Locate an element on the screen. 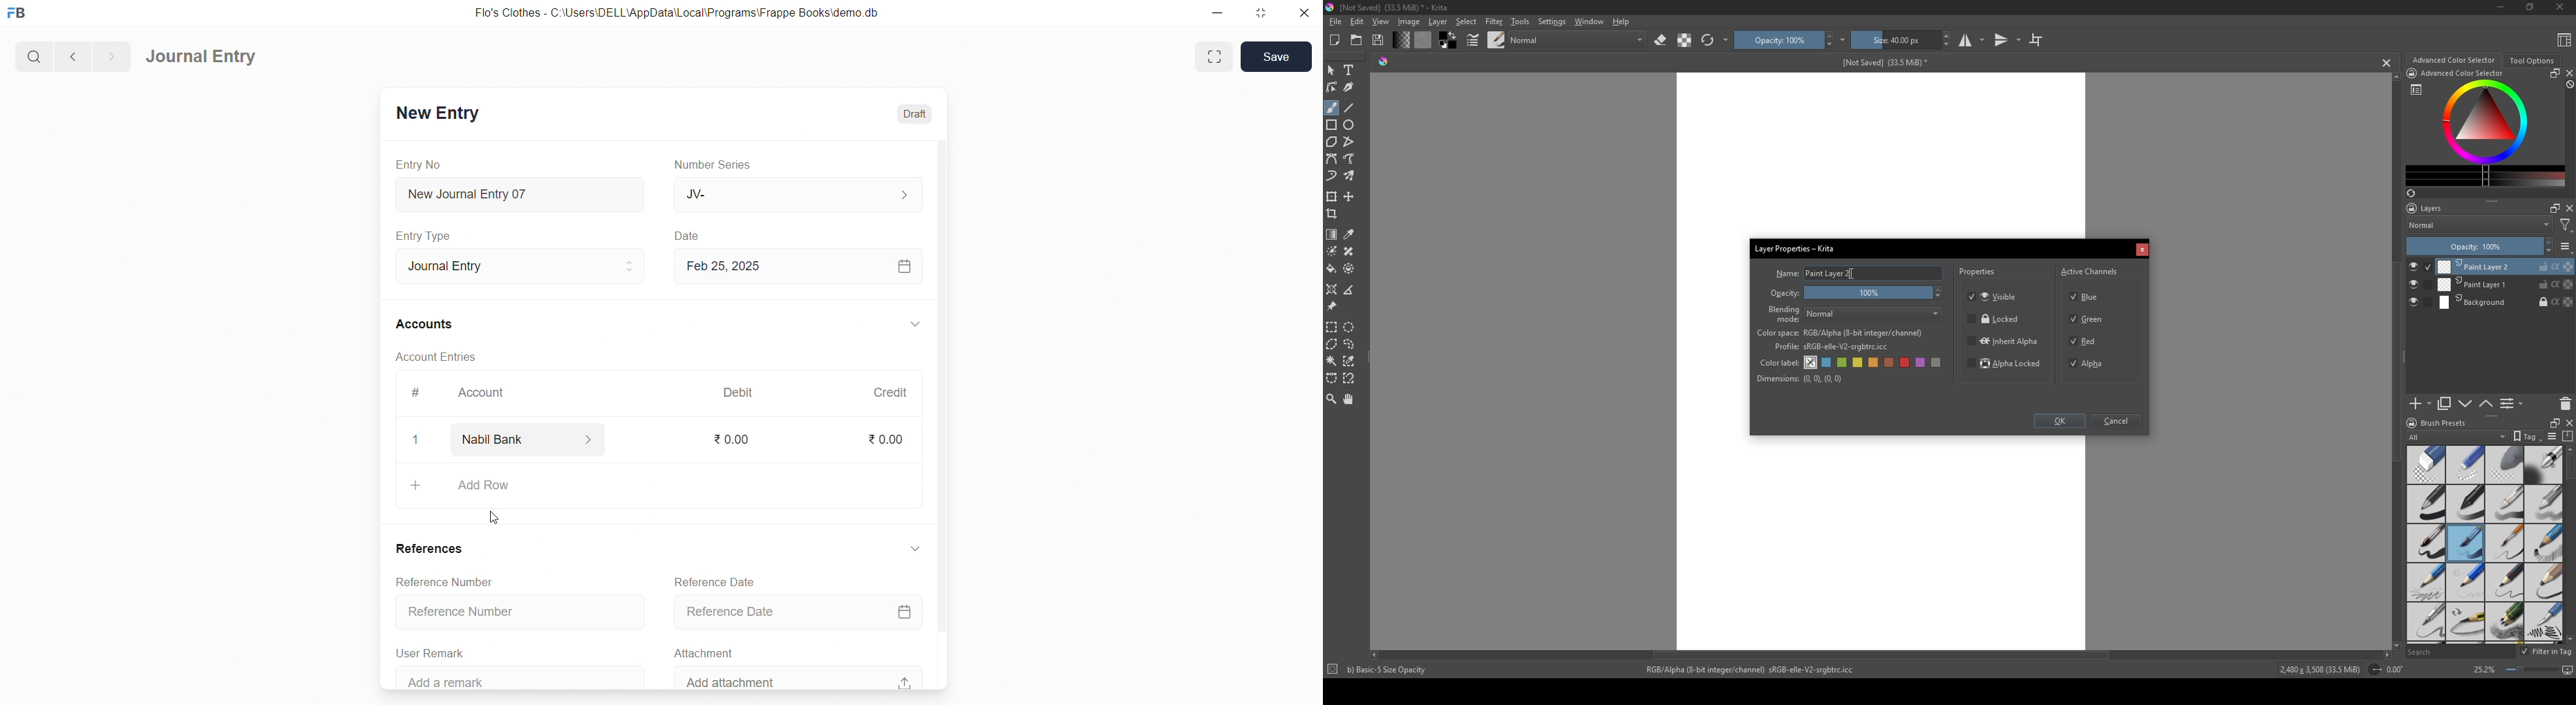  Print Layer 2 is located at coordinates (2505, 266).